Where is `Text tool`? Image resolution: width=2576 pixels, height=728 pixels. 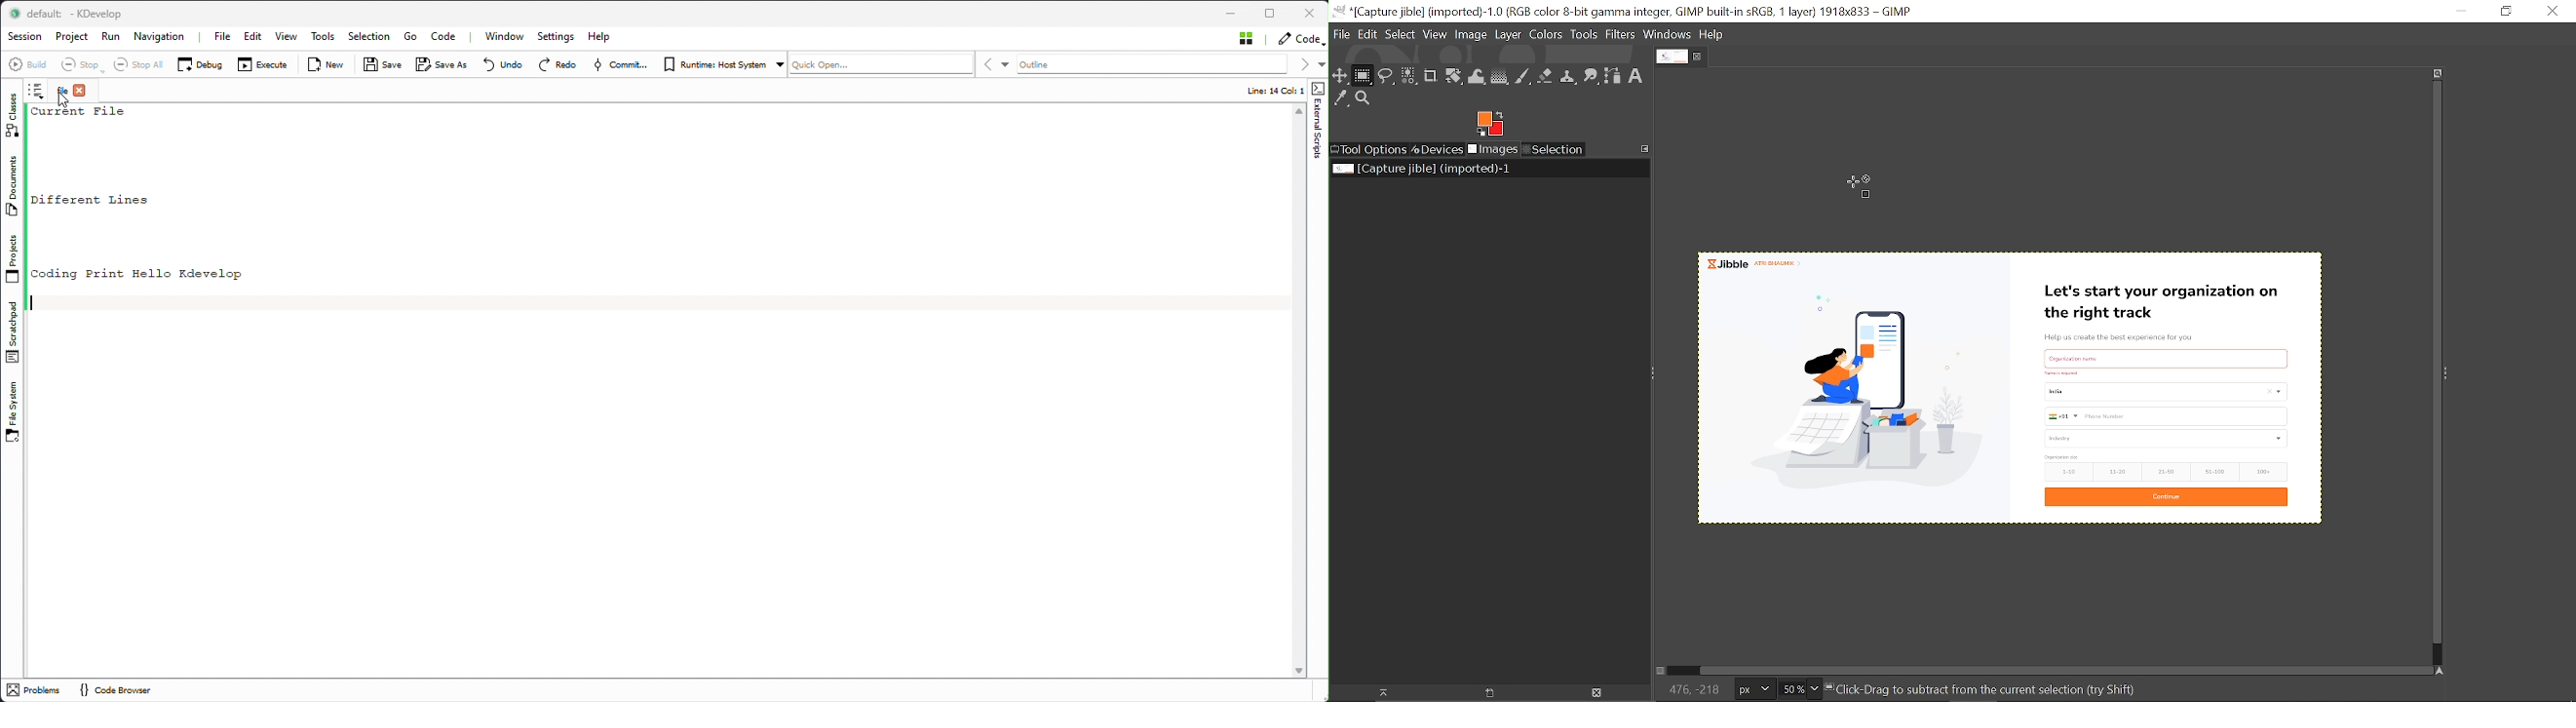 Text tool is located at coordinates (1636, 75).